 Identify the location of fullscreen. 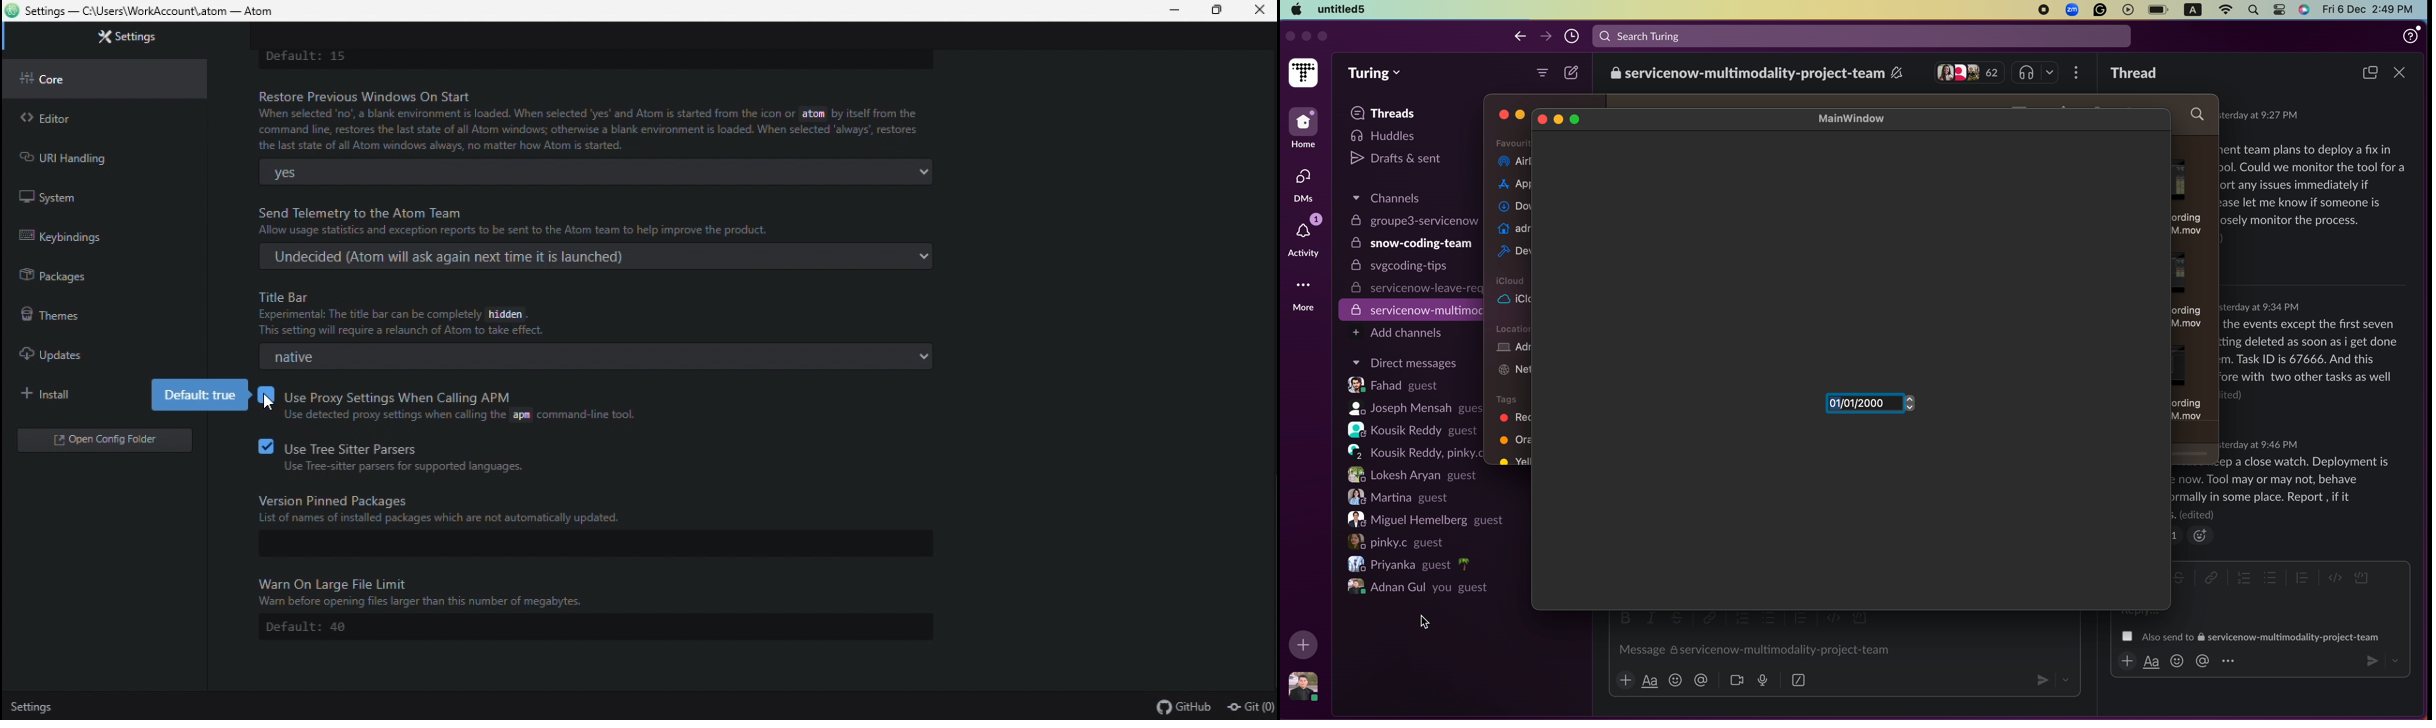
(1575, 118).